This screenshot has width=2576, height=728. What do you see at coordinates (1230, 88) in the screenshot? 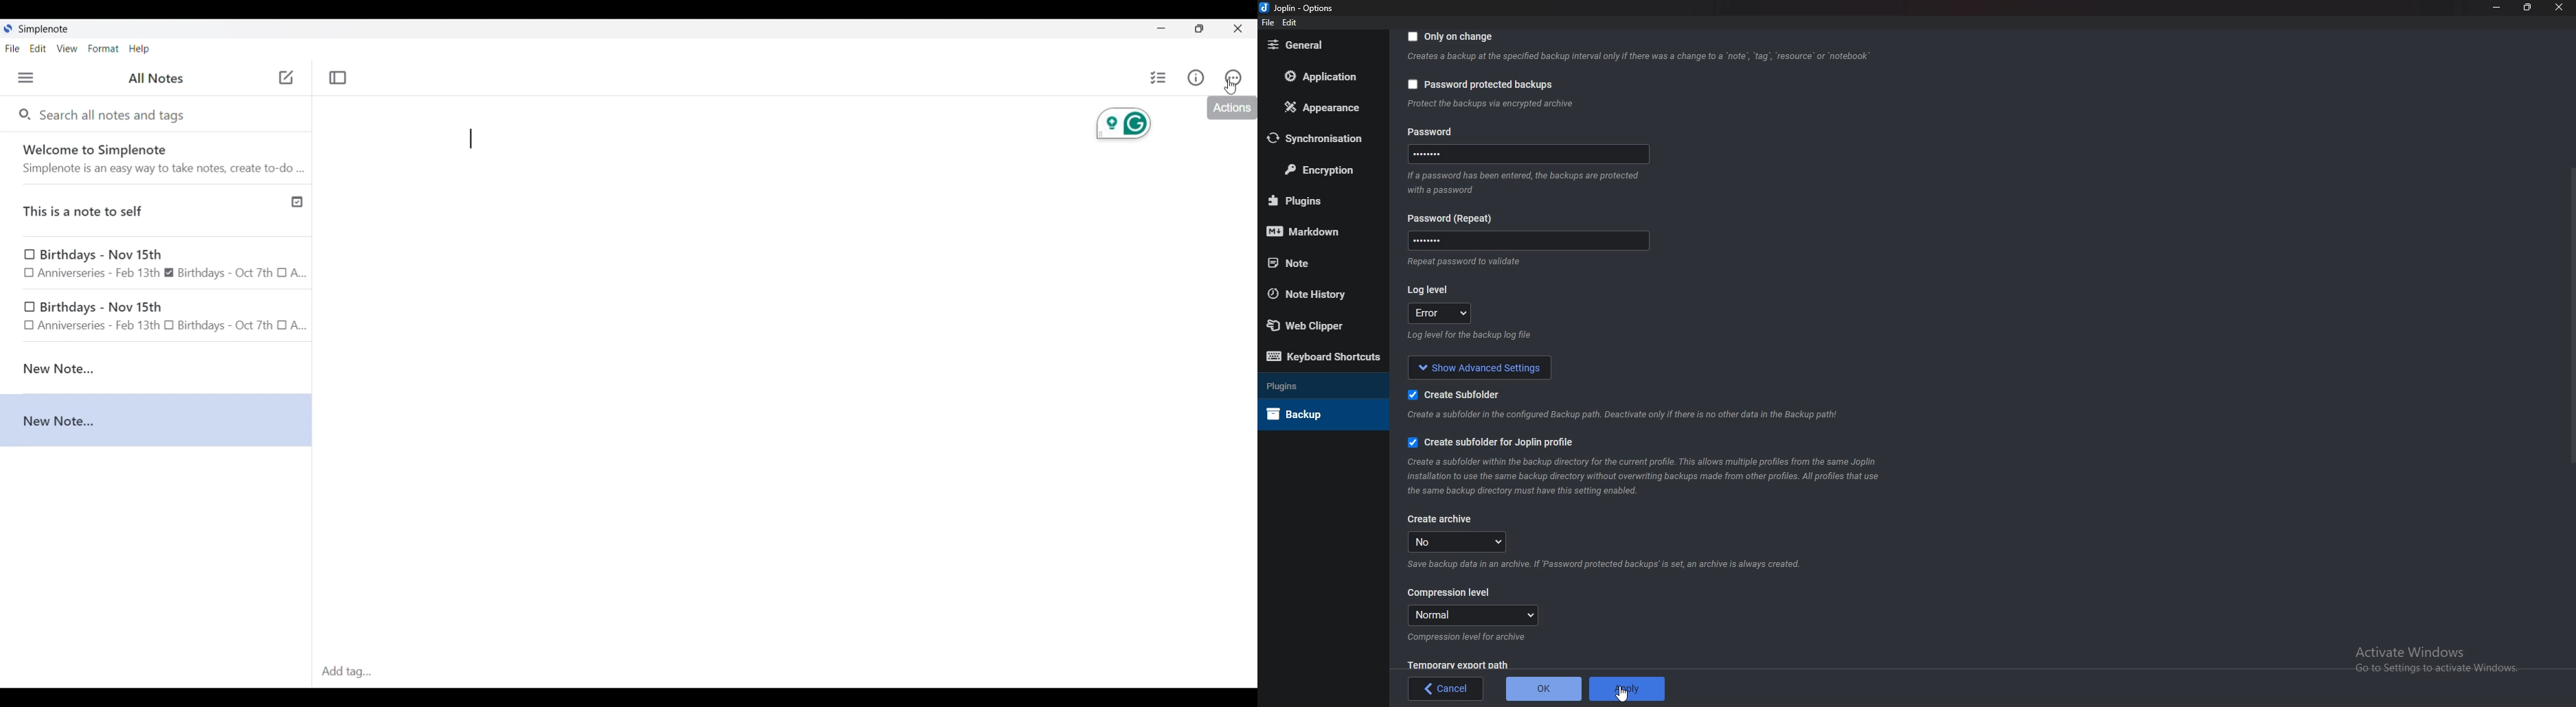
I see `Cursor clicking on actions` at bounding box center [1230, 88].